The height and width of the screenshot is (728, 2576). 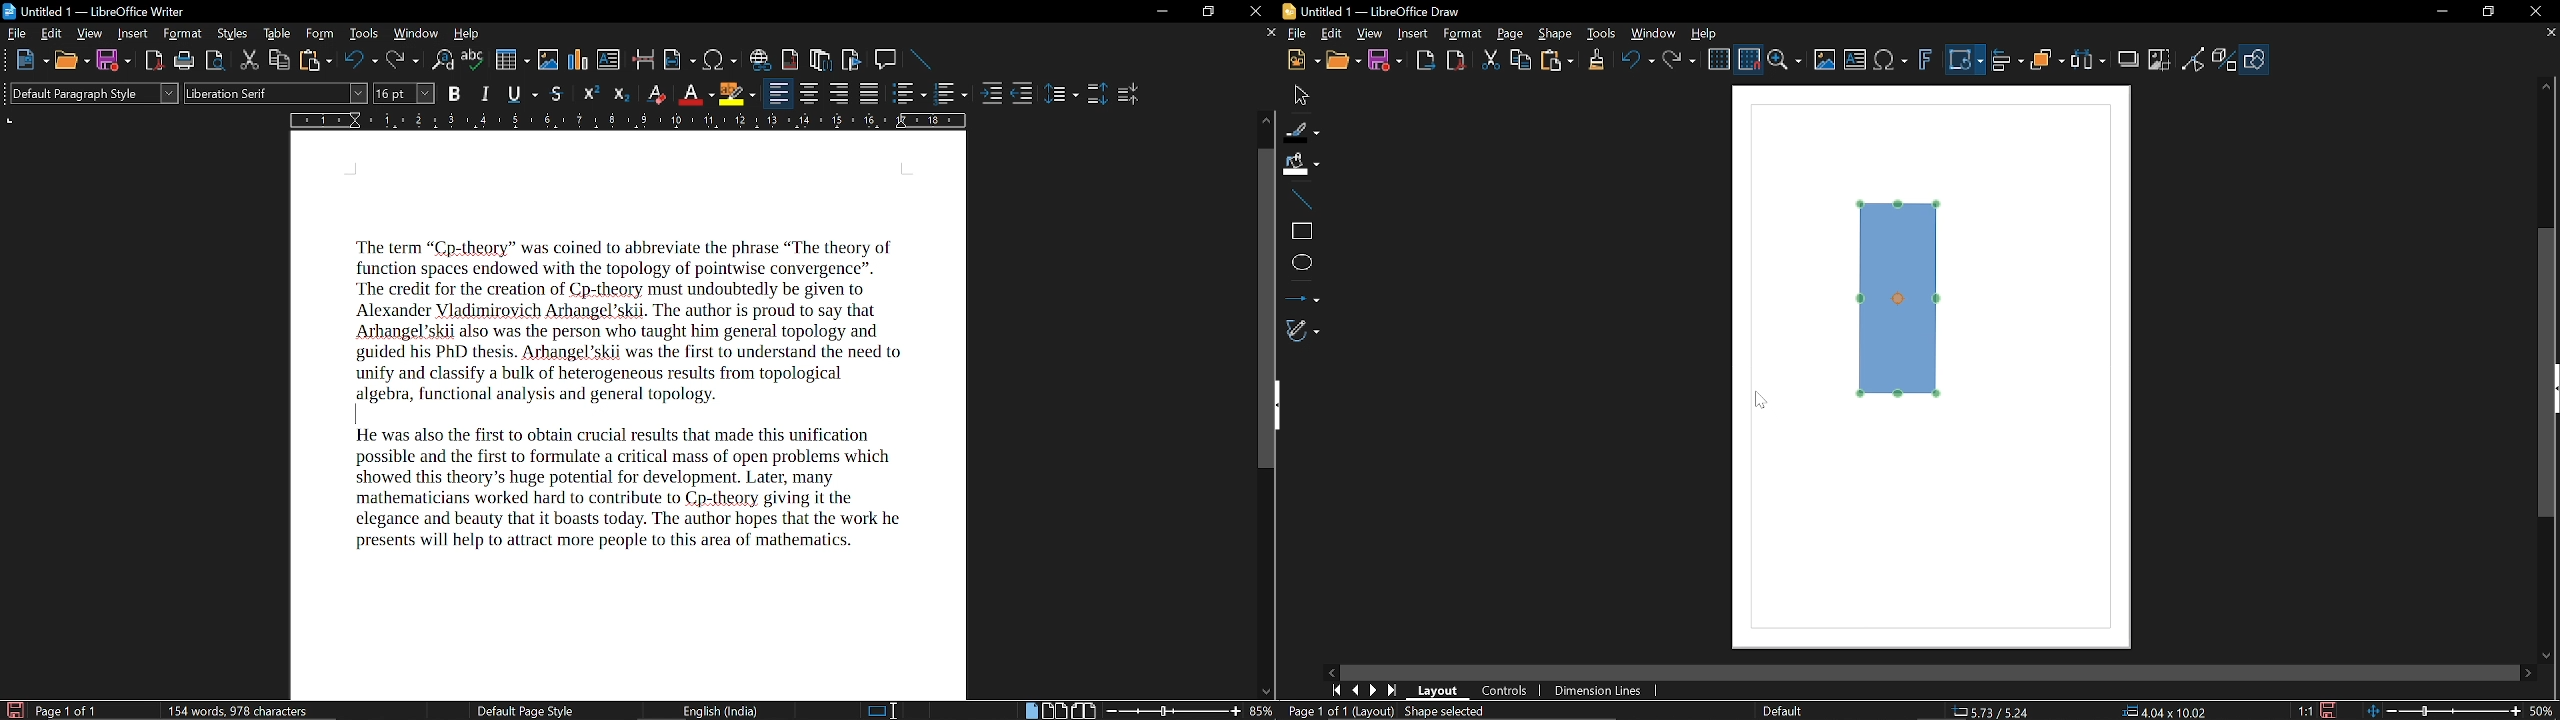 What do you see at coordinates (883, 711) in the screenshot?
I see `Standard selection` at bounding box center [883, 711].